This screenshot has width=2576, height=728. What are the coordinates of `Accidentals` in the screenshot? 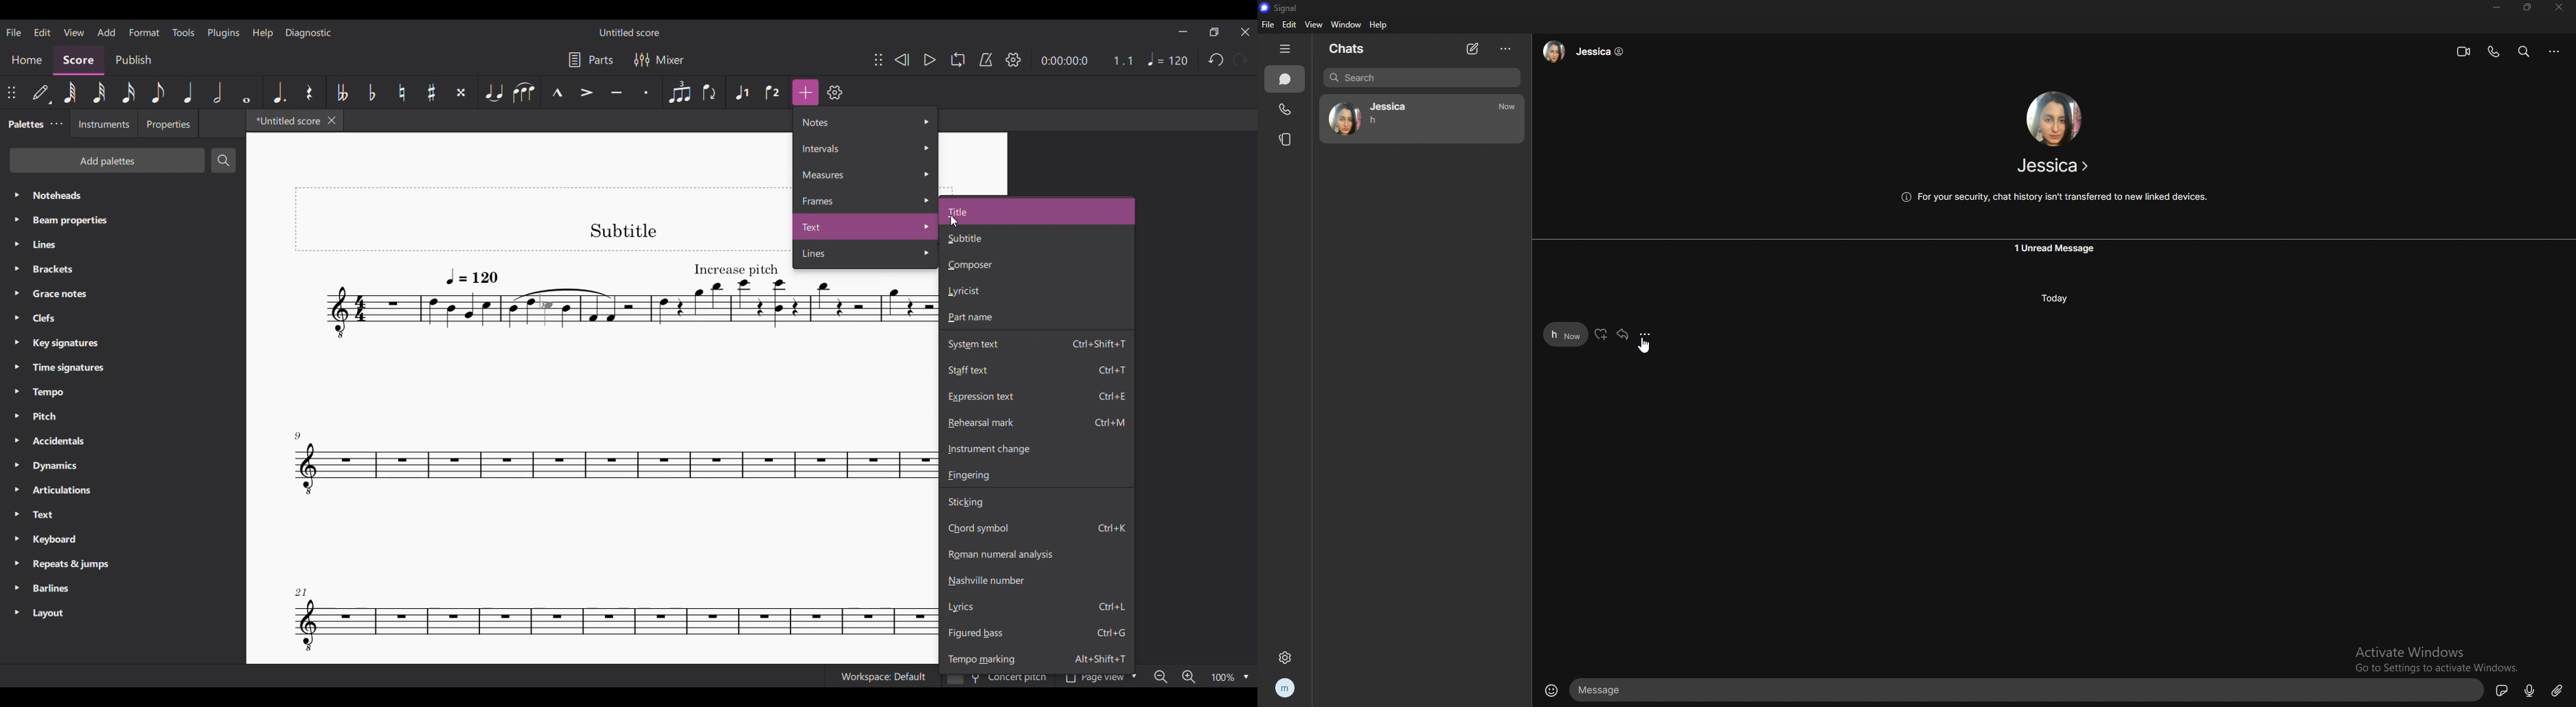 It's located at (122, 441).